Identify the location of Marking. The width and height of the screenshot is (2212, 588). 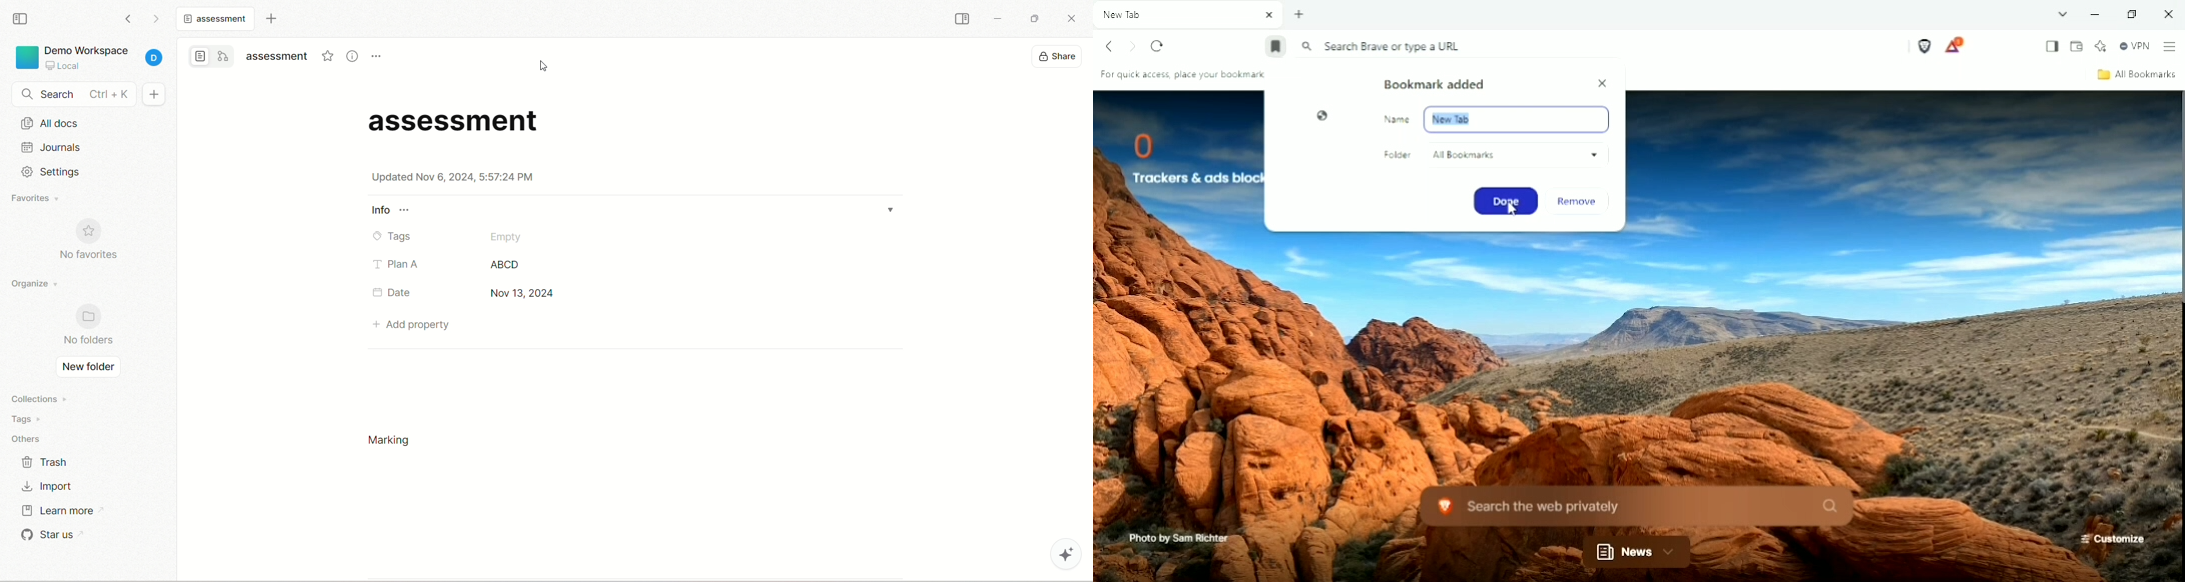
(390, 440).